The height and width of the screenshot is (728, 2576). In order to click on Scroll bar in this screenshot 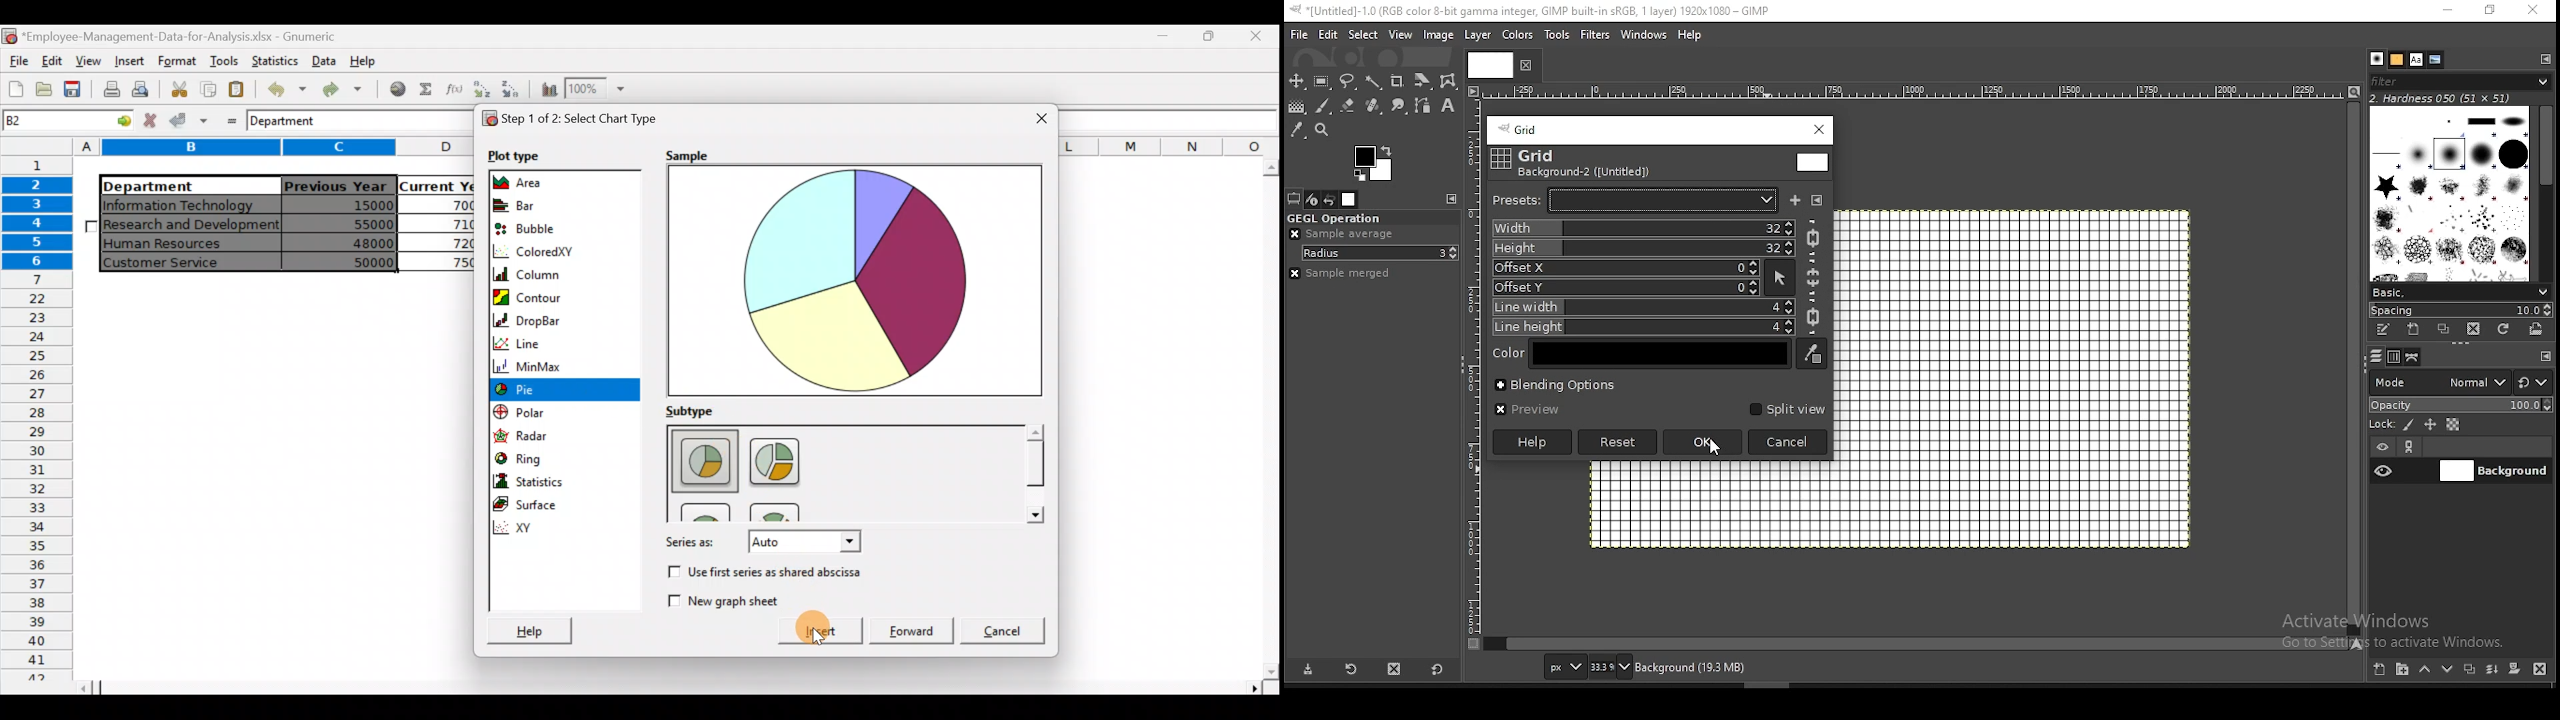, I will do `click(1033, 473)`.